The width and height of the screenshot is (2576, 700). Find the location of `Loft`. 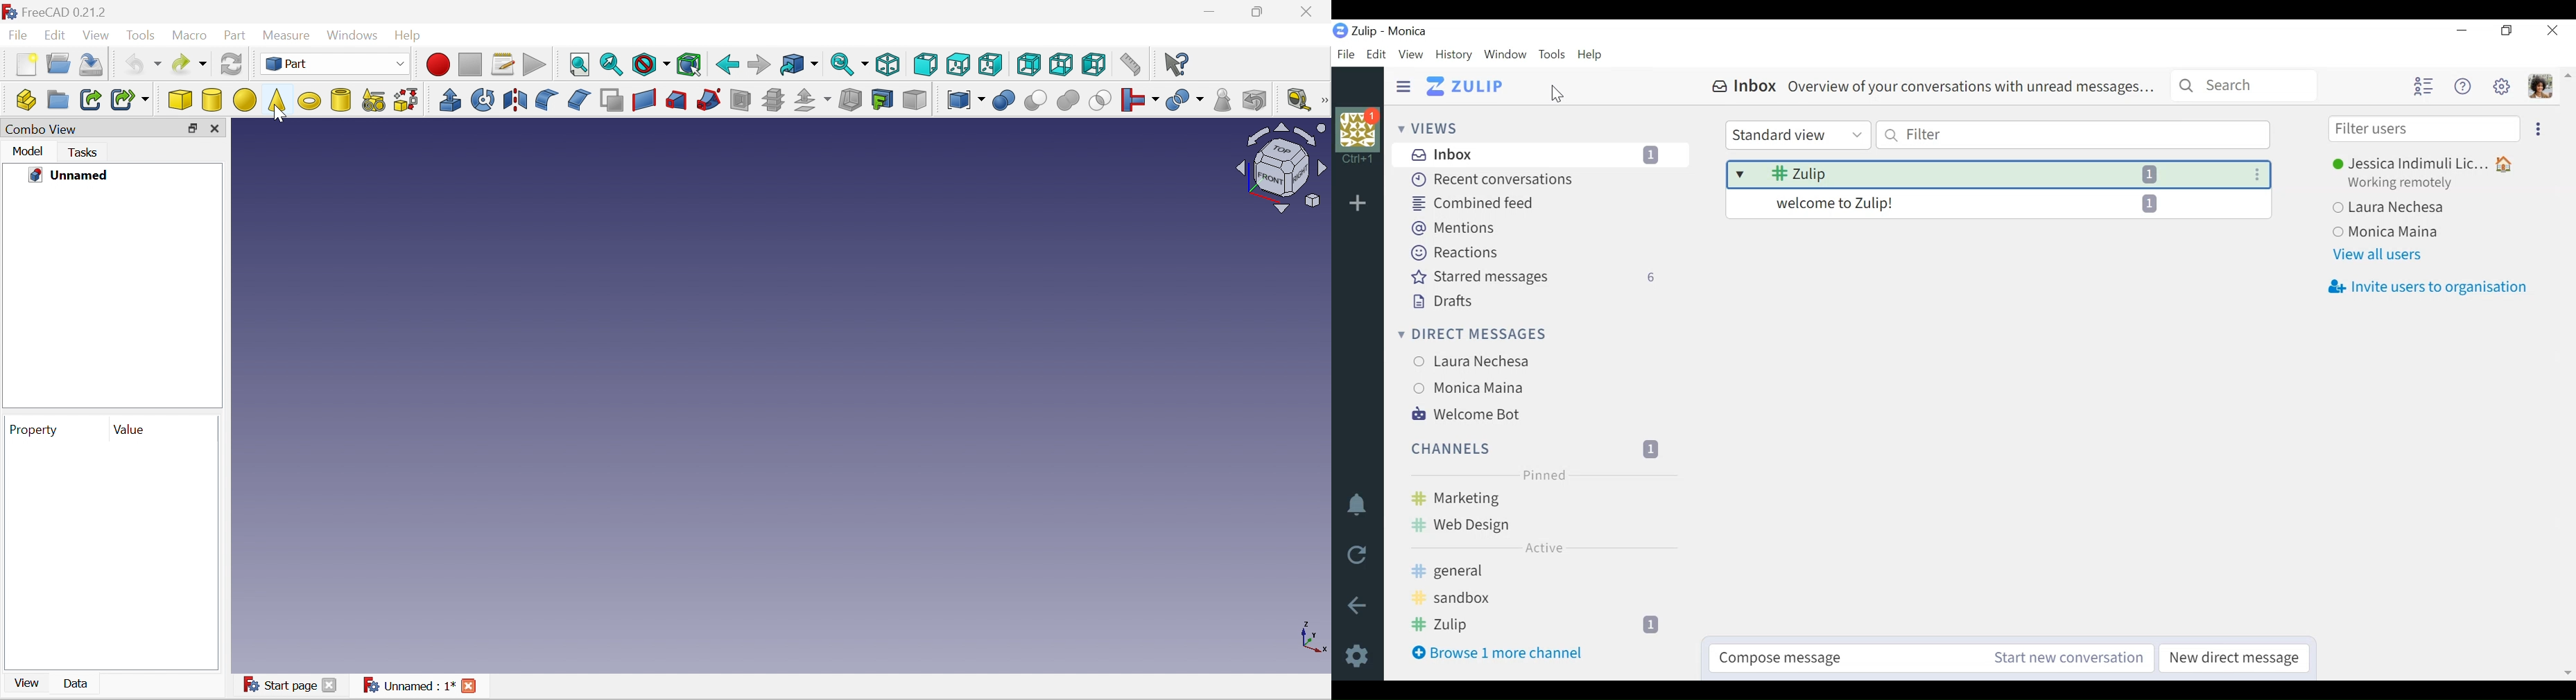

Loft is located at coordinates (679, 101).